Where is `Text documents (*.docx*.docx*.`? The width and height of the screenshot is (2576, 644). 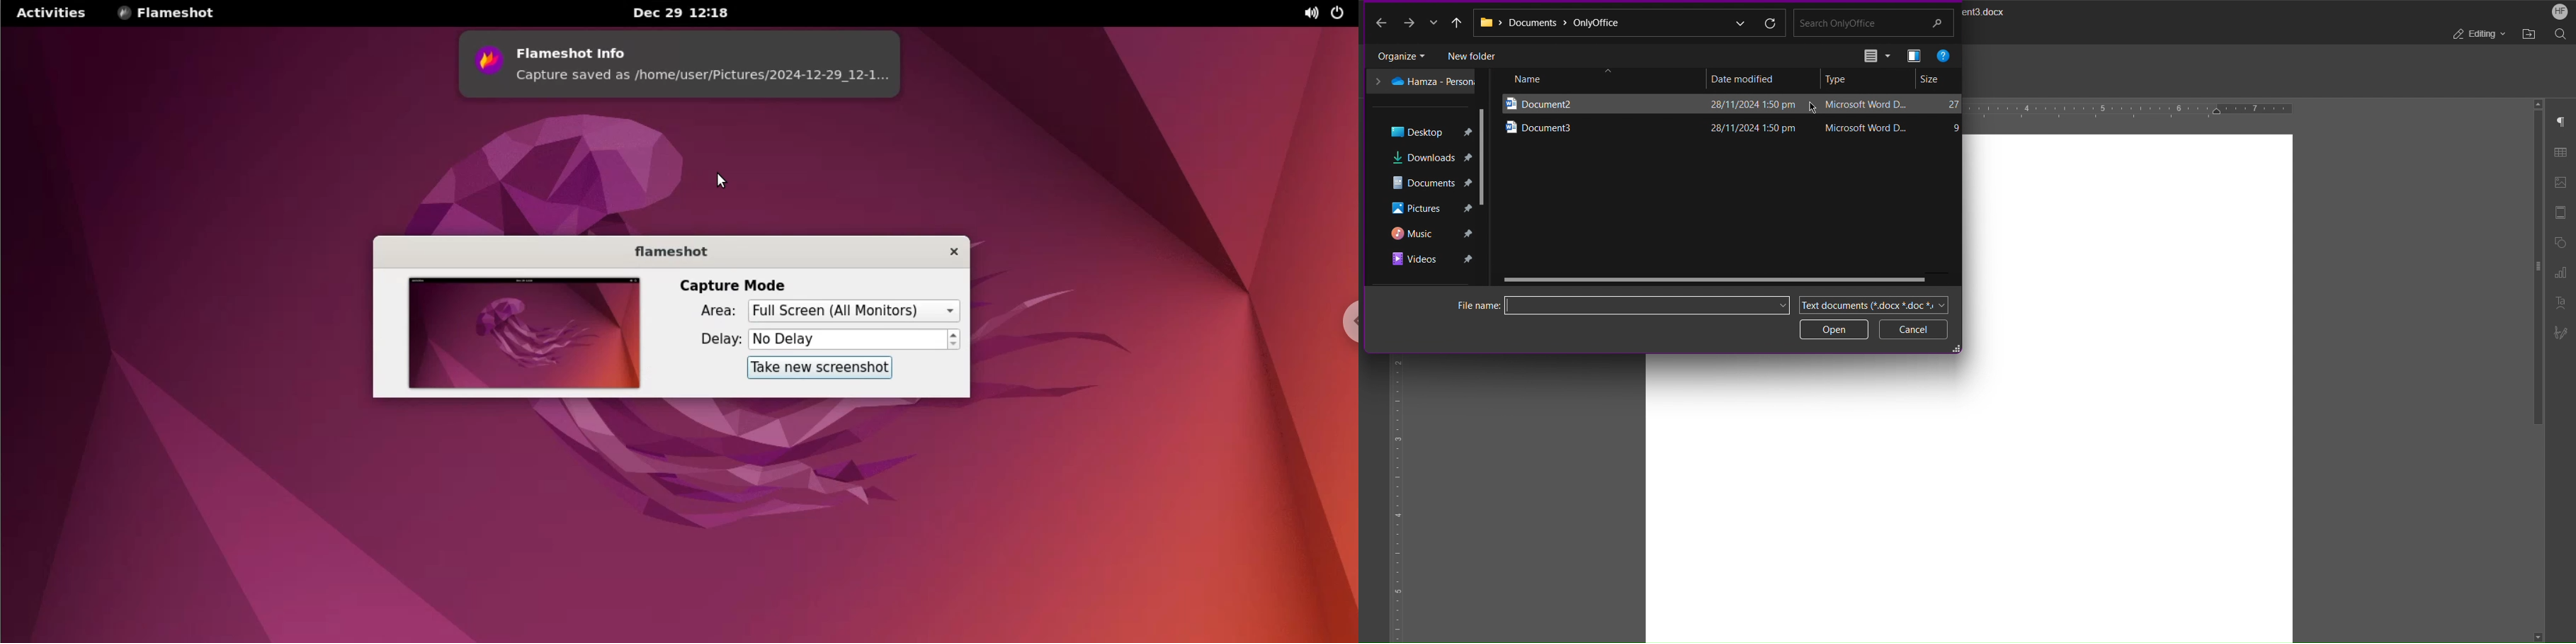
Text documents (*.docx*.docx*. is located at coordinates (1870, 302).